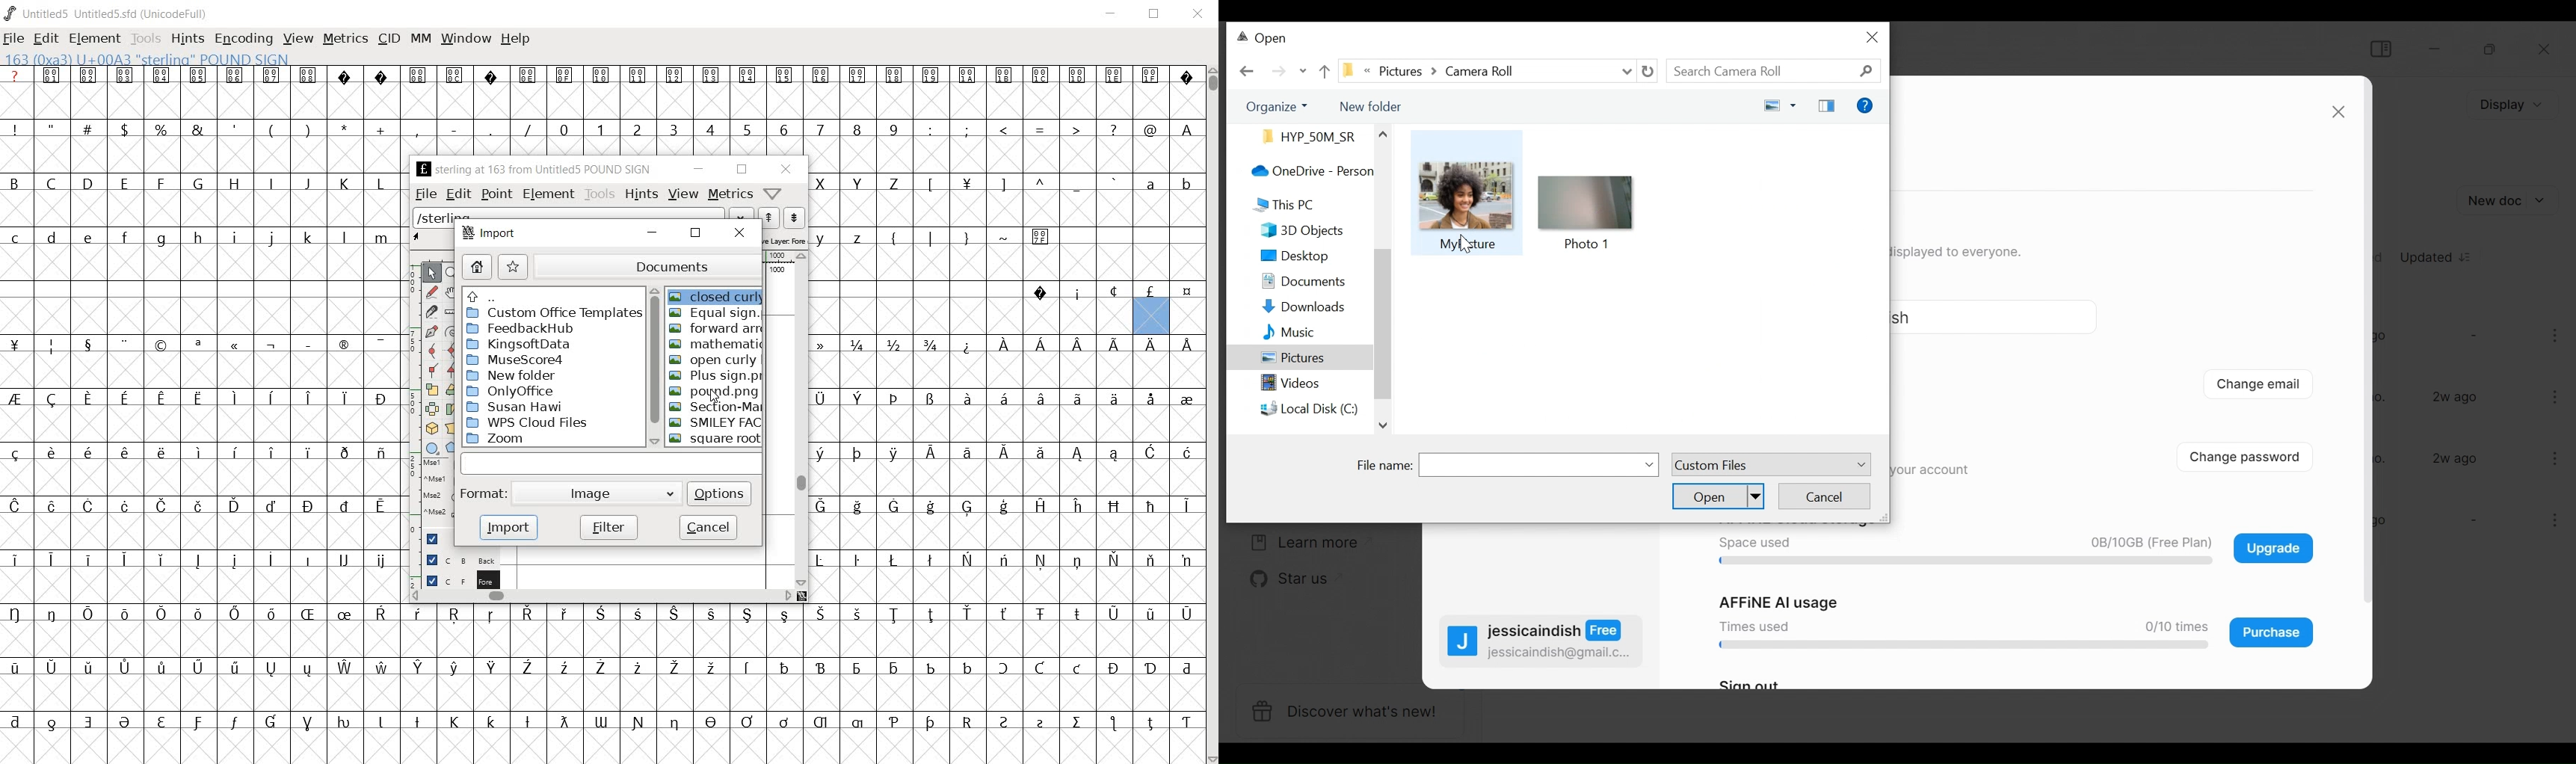 Image resolution: width=2576 pixels, height=784 pixels. What do you see at coordinates (380, 398) in the screenshot?
I see `Symbol` at bounding box center [380, 398].